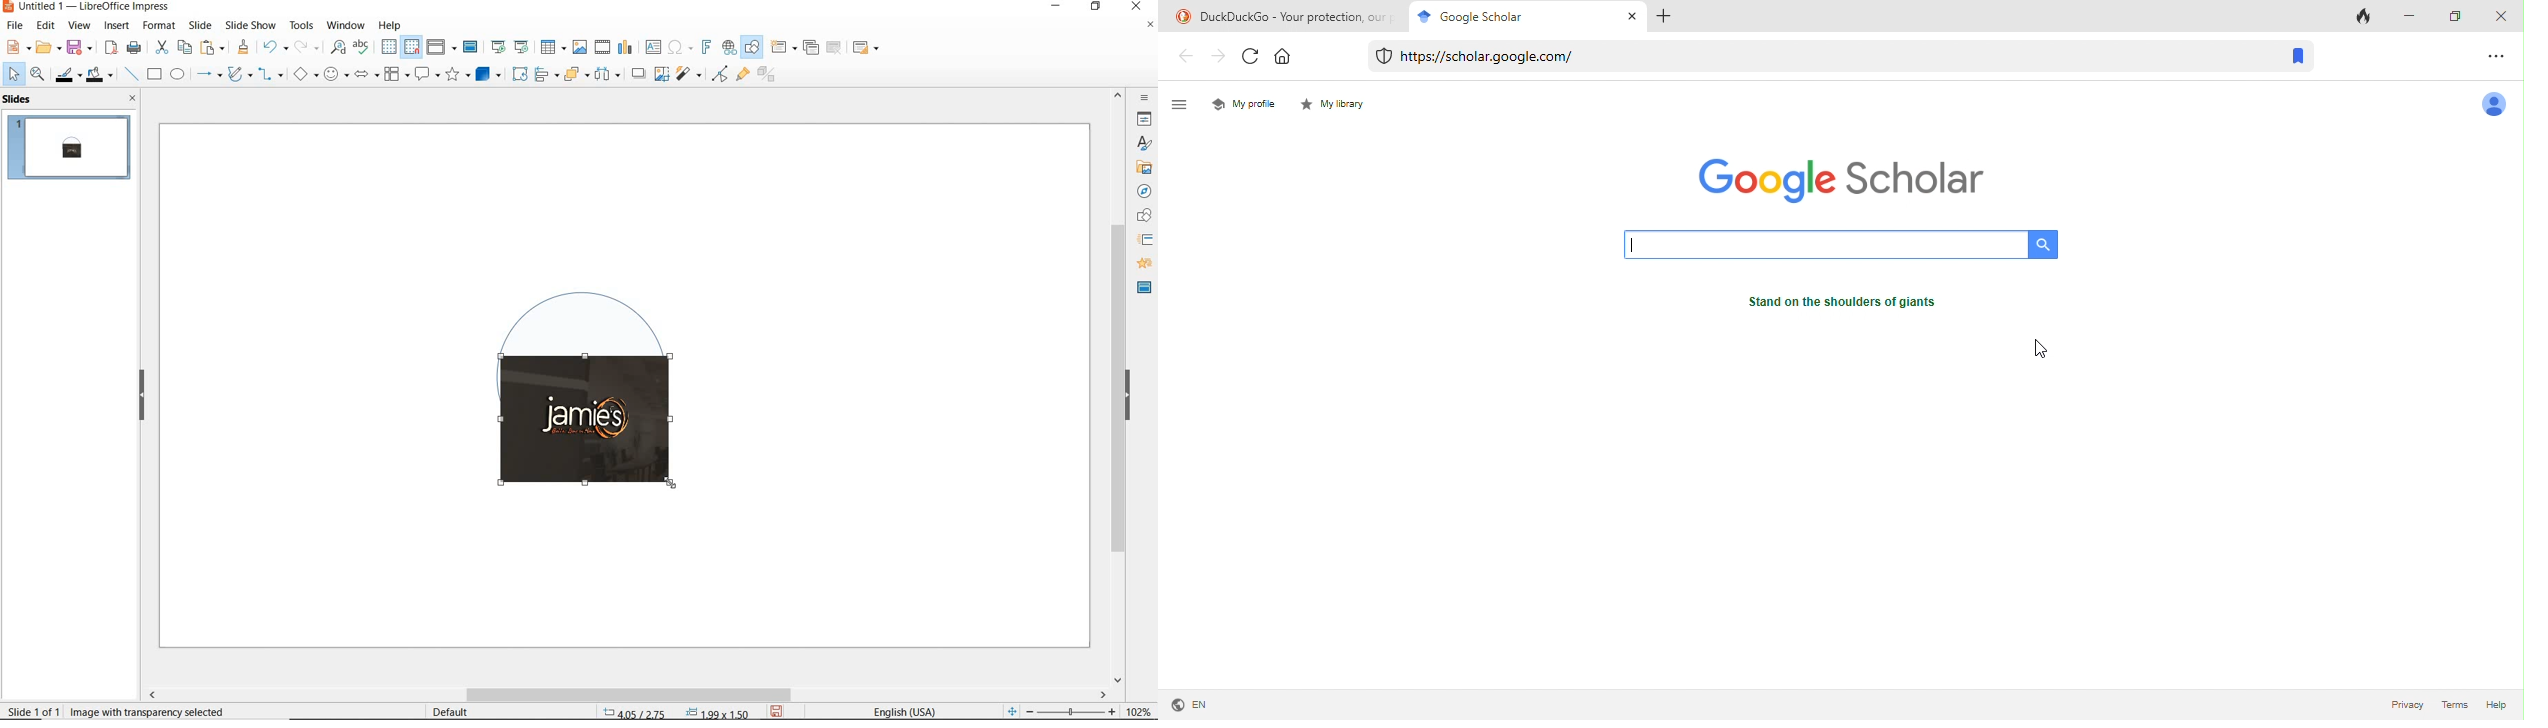 The height and width of the screenshot is (728, 2548). Describe the element at coordinates (705, 48) in the screenshot. I see `insert fontwork text` at that location.